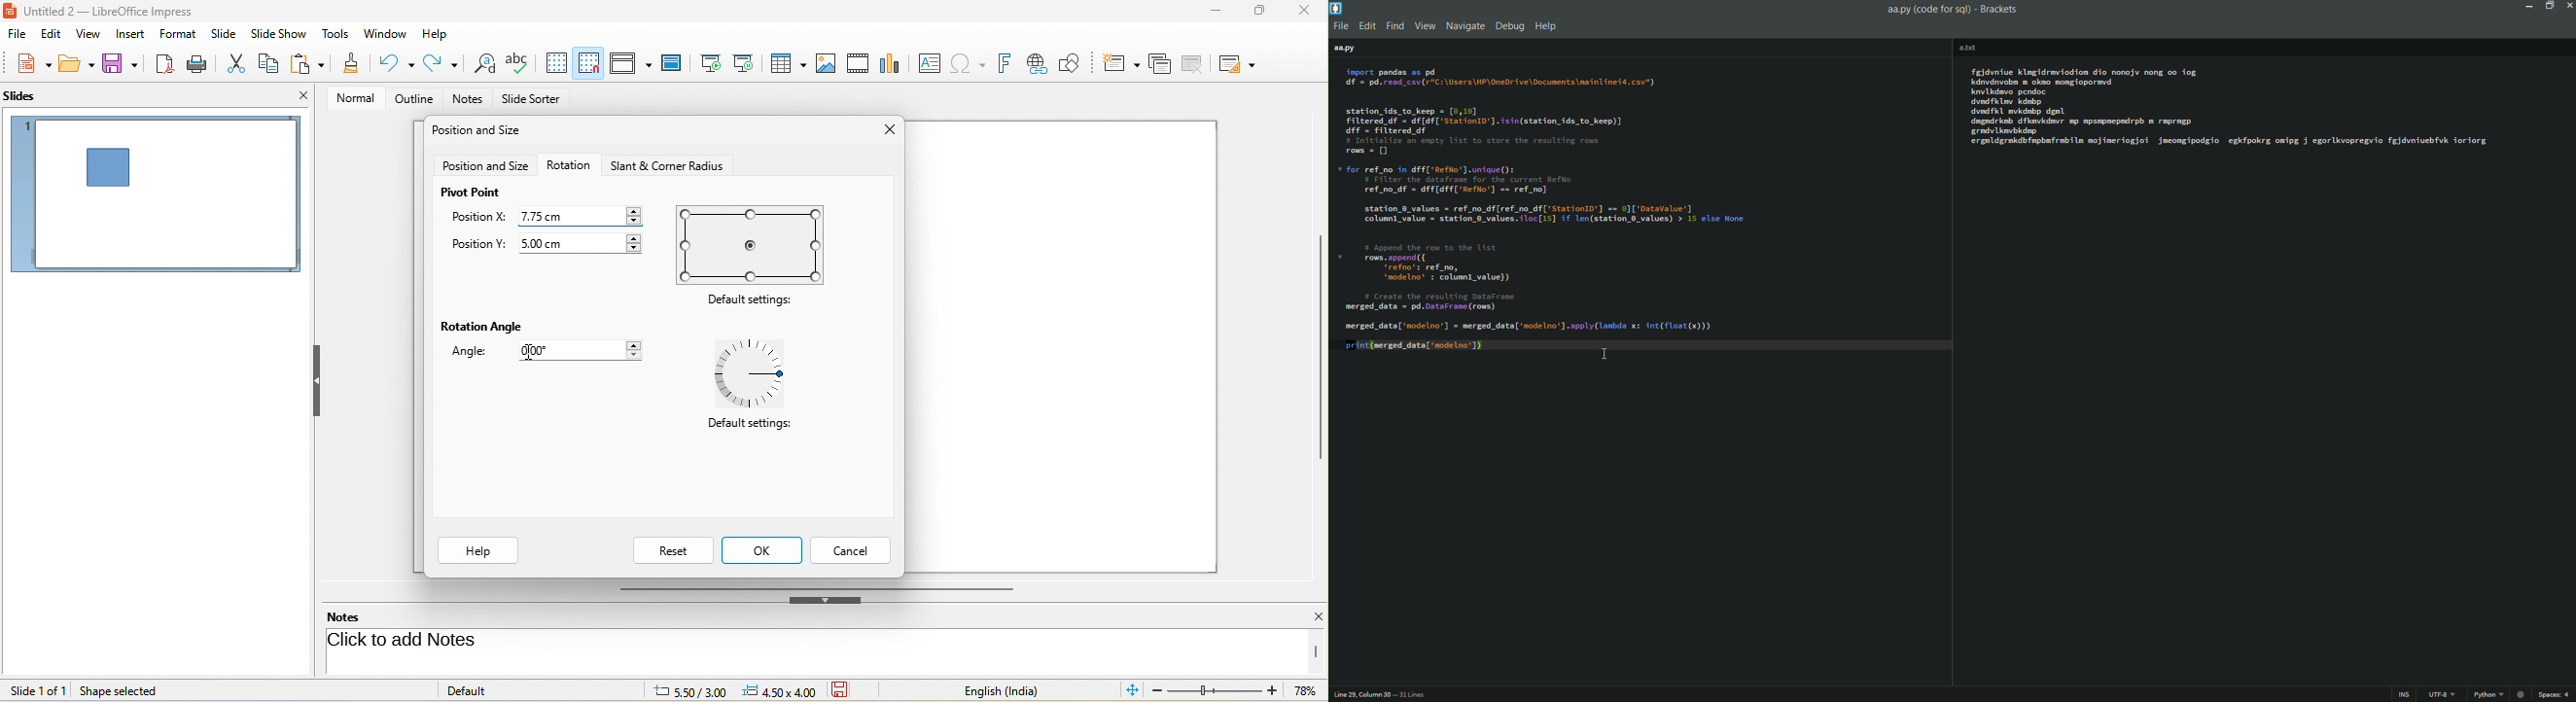 This screenshot has height=728, width=2576. Describe the element at coordinates (971, 63) in the screenshot. I see `special character` at that location.